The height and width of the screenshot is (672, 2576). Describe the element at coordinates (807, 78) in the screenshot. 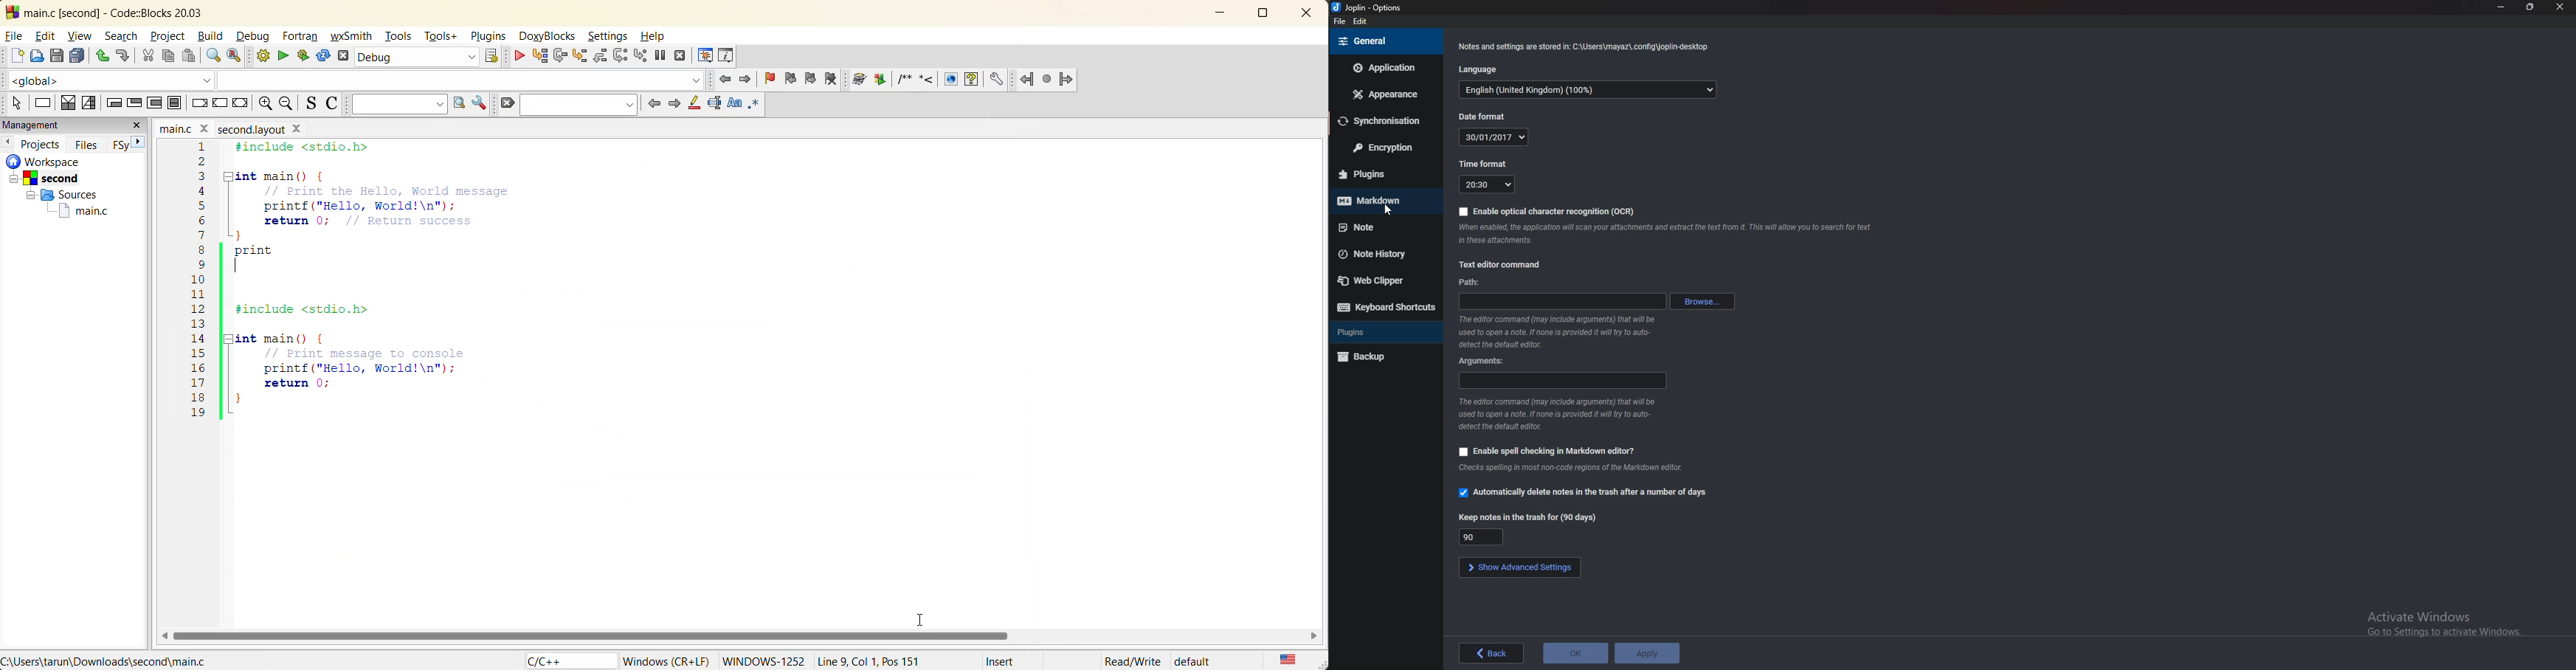

I see `next bookmark` at that location.